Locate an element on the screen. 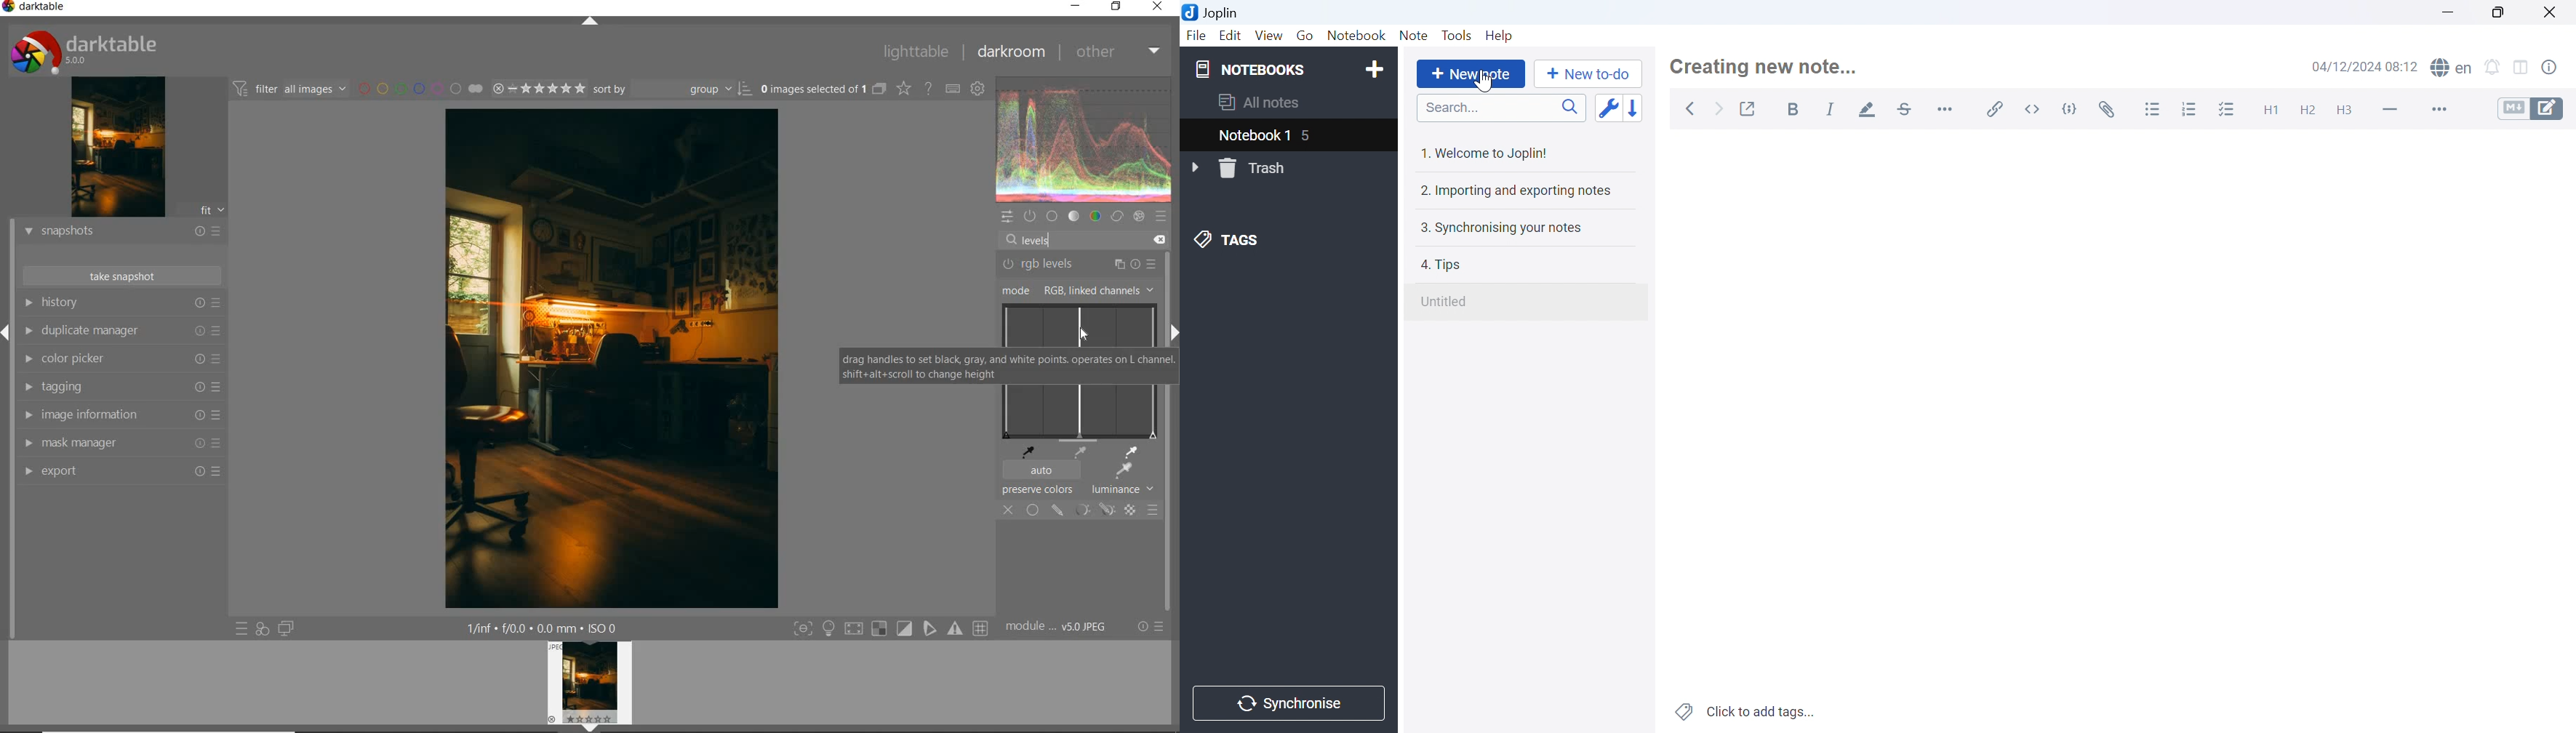  filter by image color is located at coordinates (421, 89).